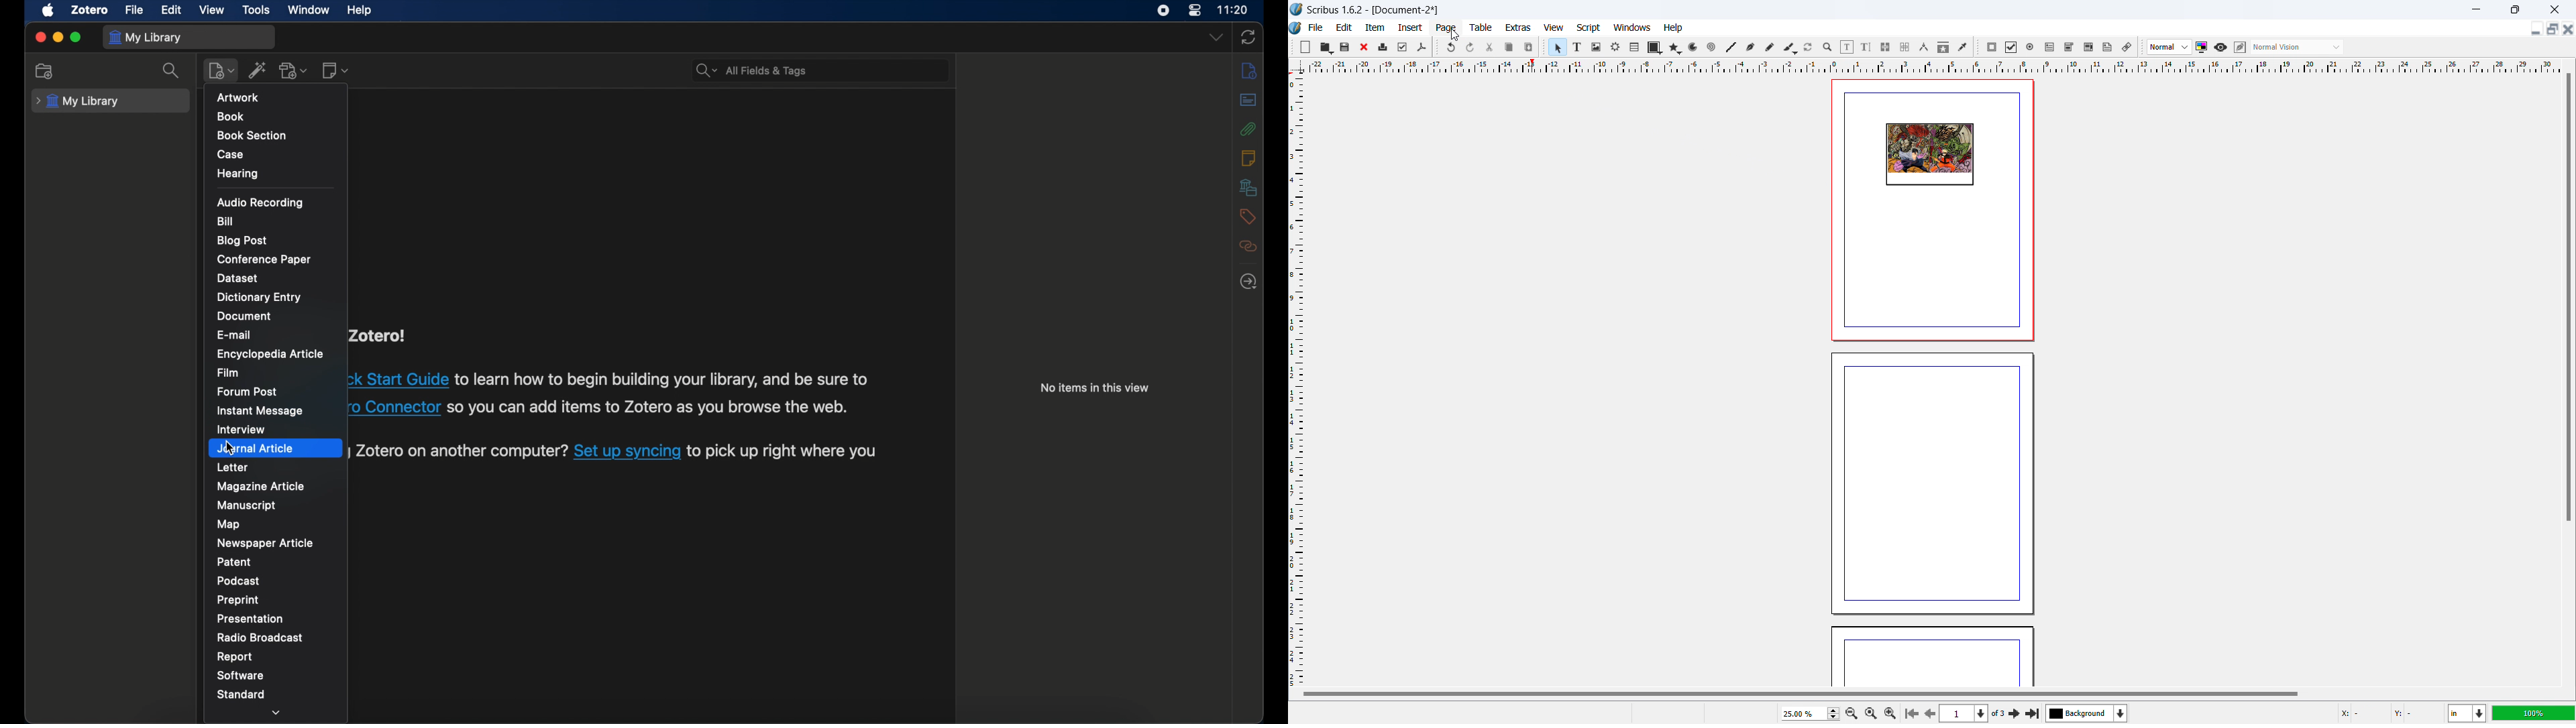 Image resolution: width=2576 pixels, height=728 pixels. Describe the element at coordinates (1750, 48) in the screenshot. I see `bezier curve` at that location.